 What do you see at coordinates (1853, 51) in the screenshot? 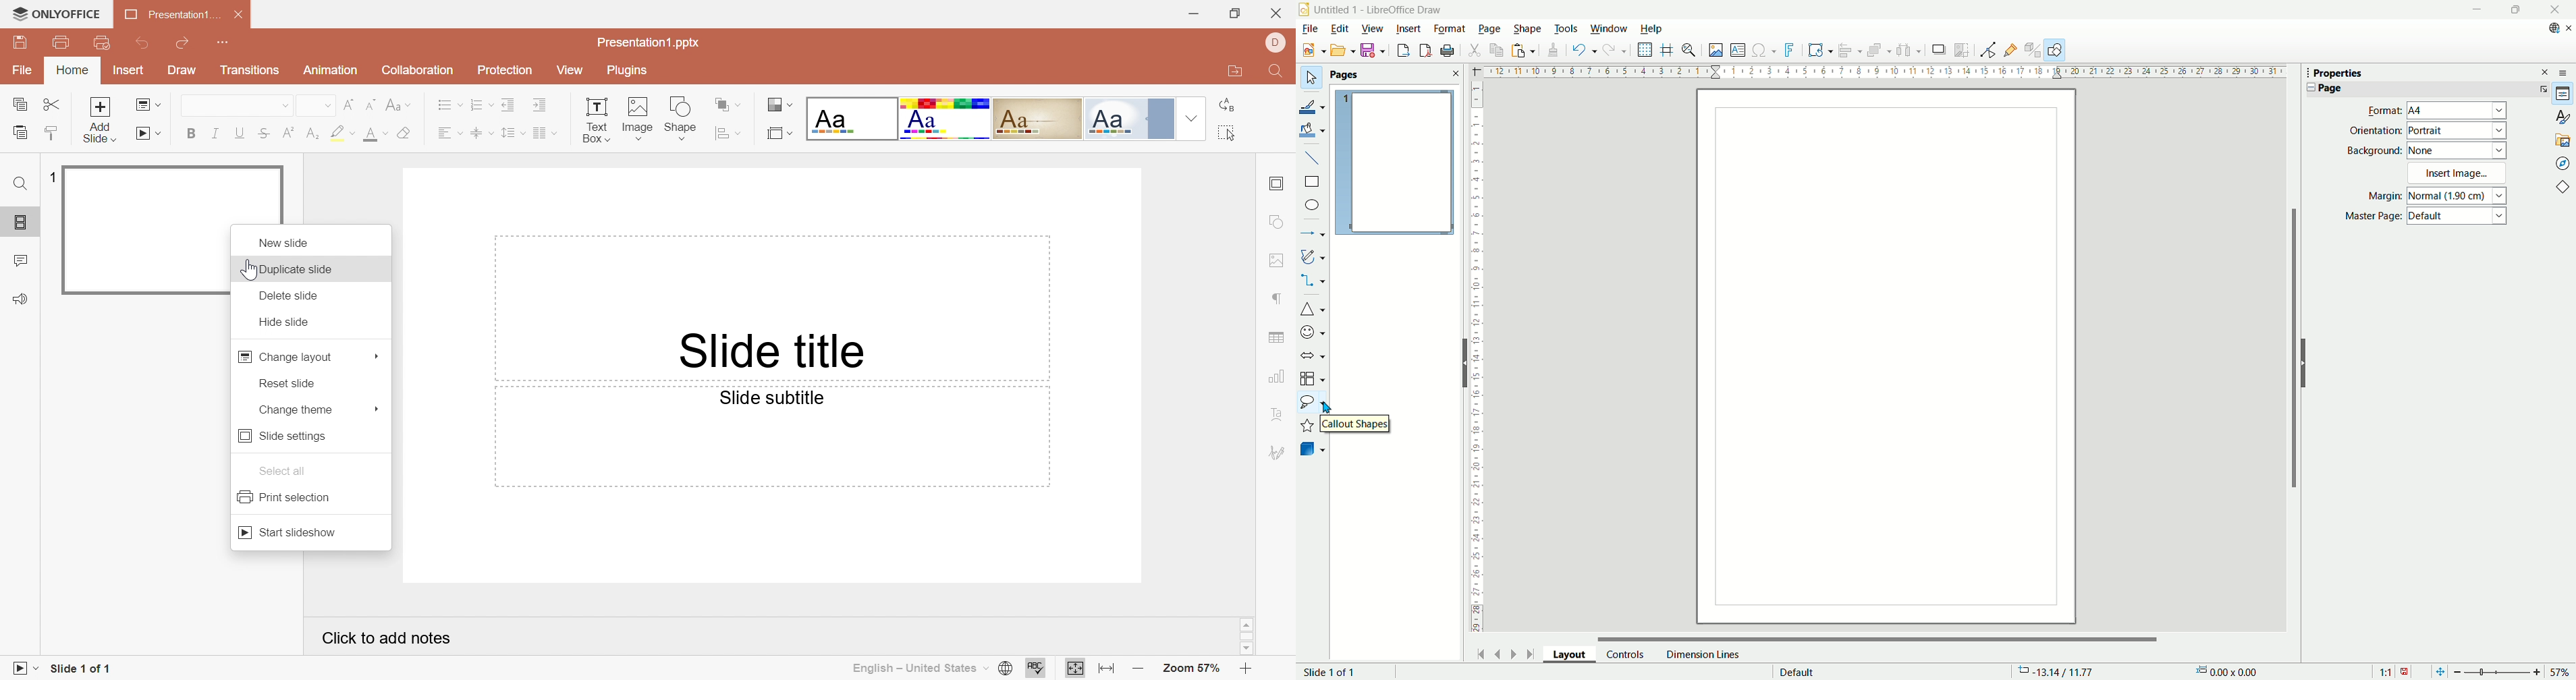
I see `align object` at bounding box center [1853, 51].